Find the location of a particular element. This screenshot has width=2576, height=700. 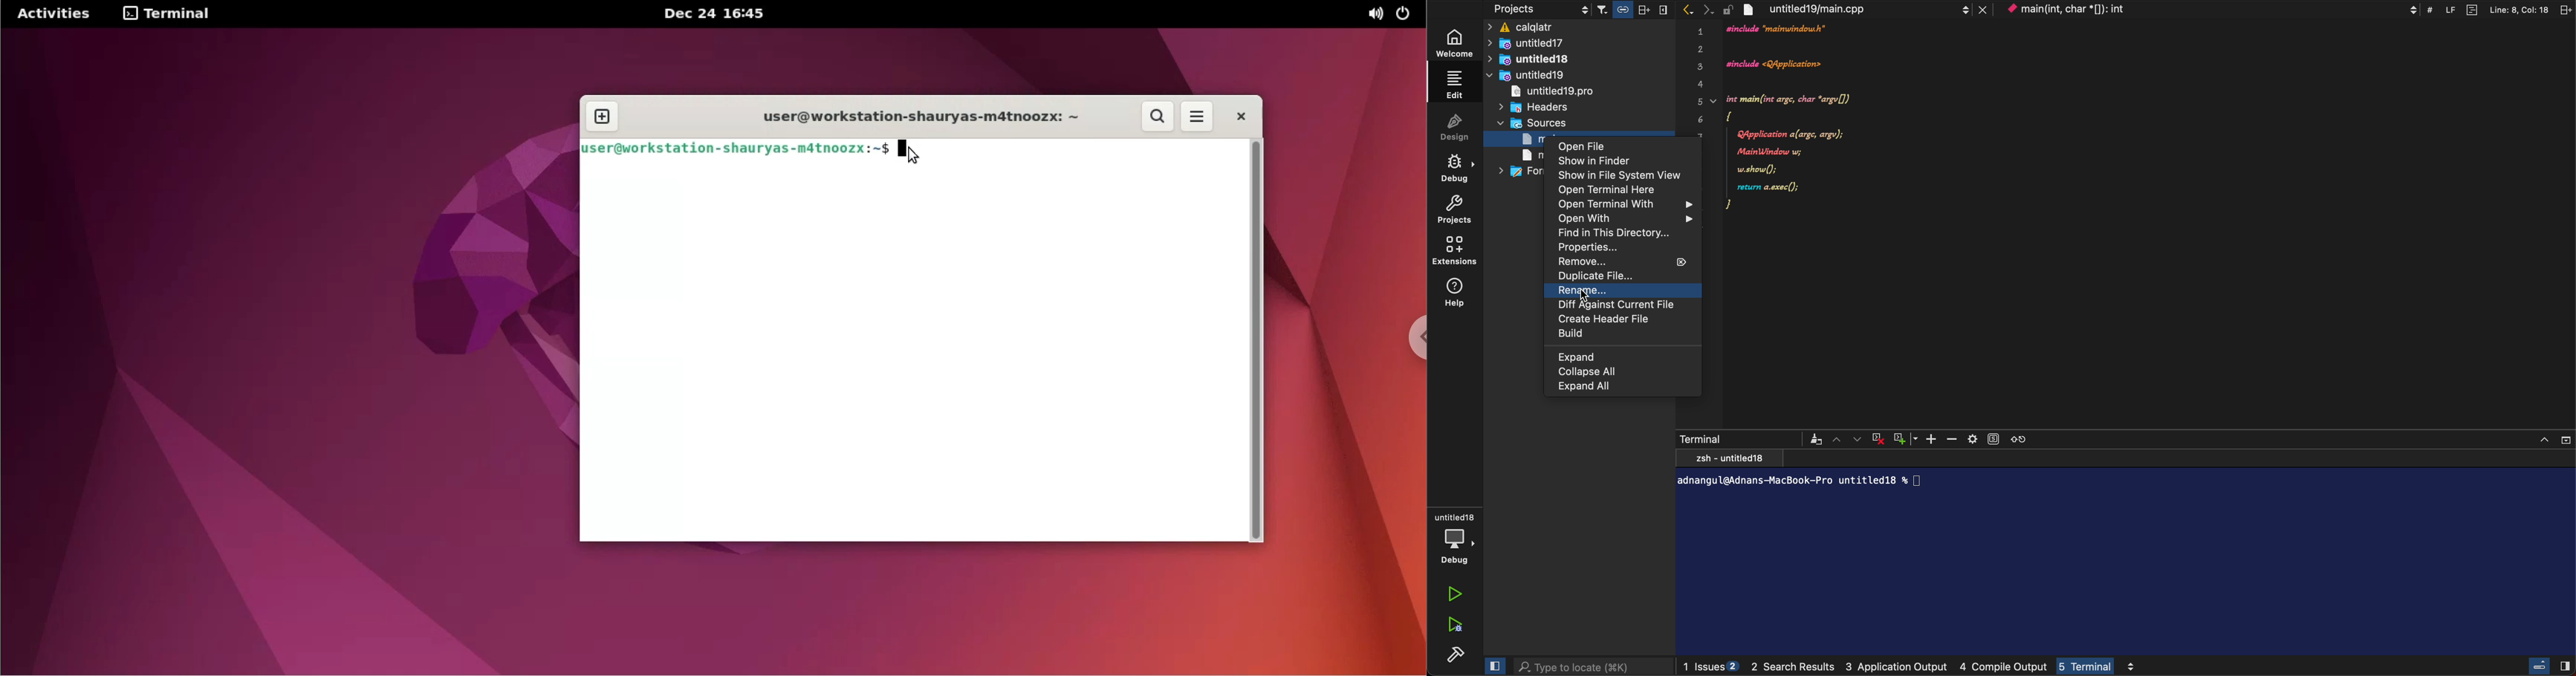

project is located at coordinates (1460, 211).